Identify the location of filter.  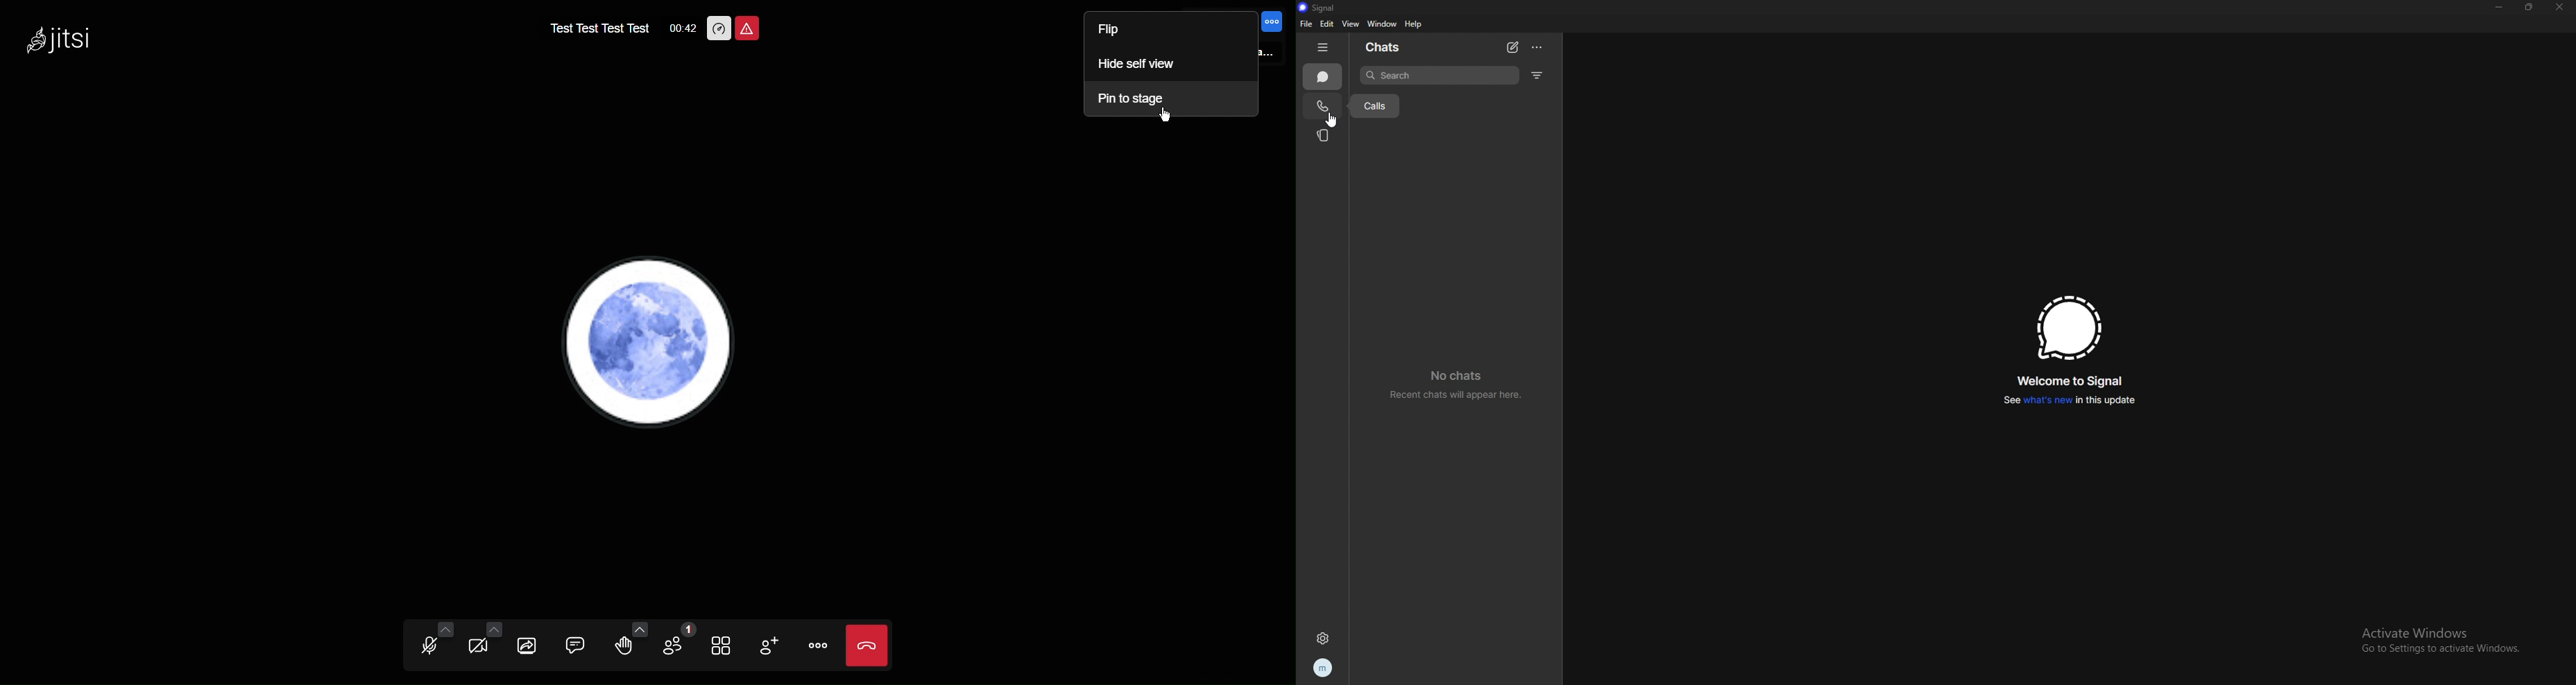
(1539, 75).